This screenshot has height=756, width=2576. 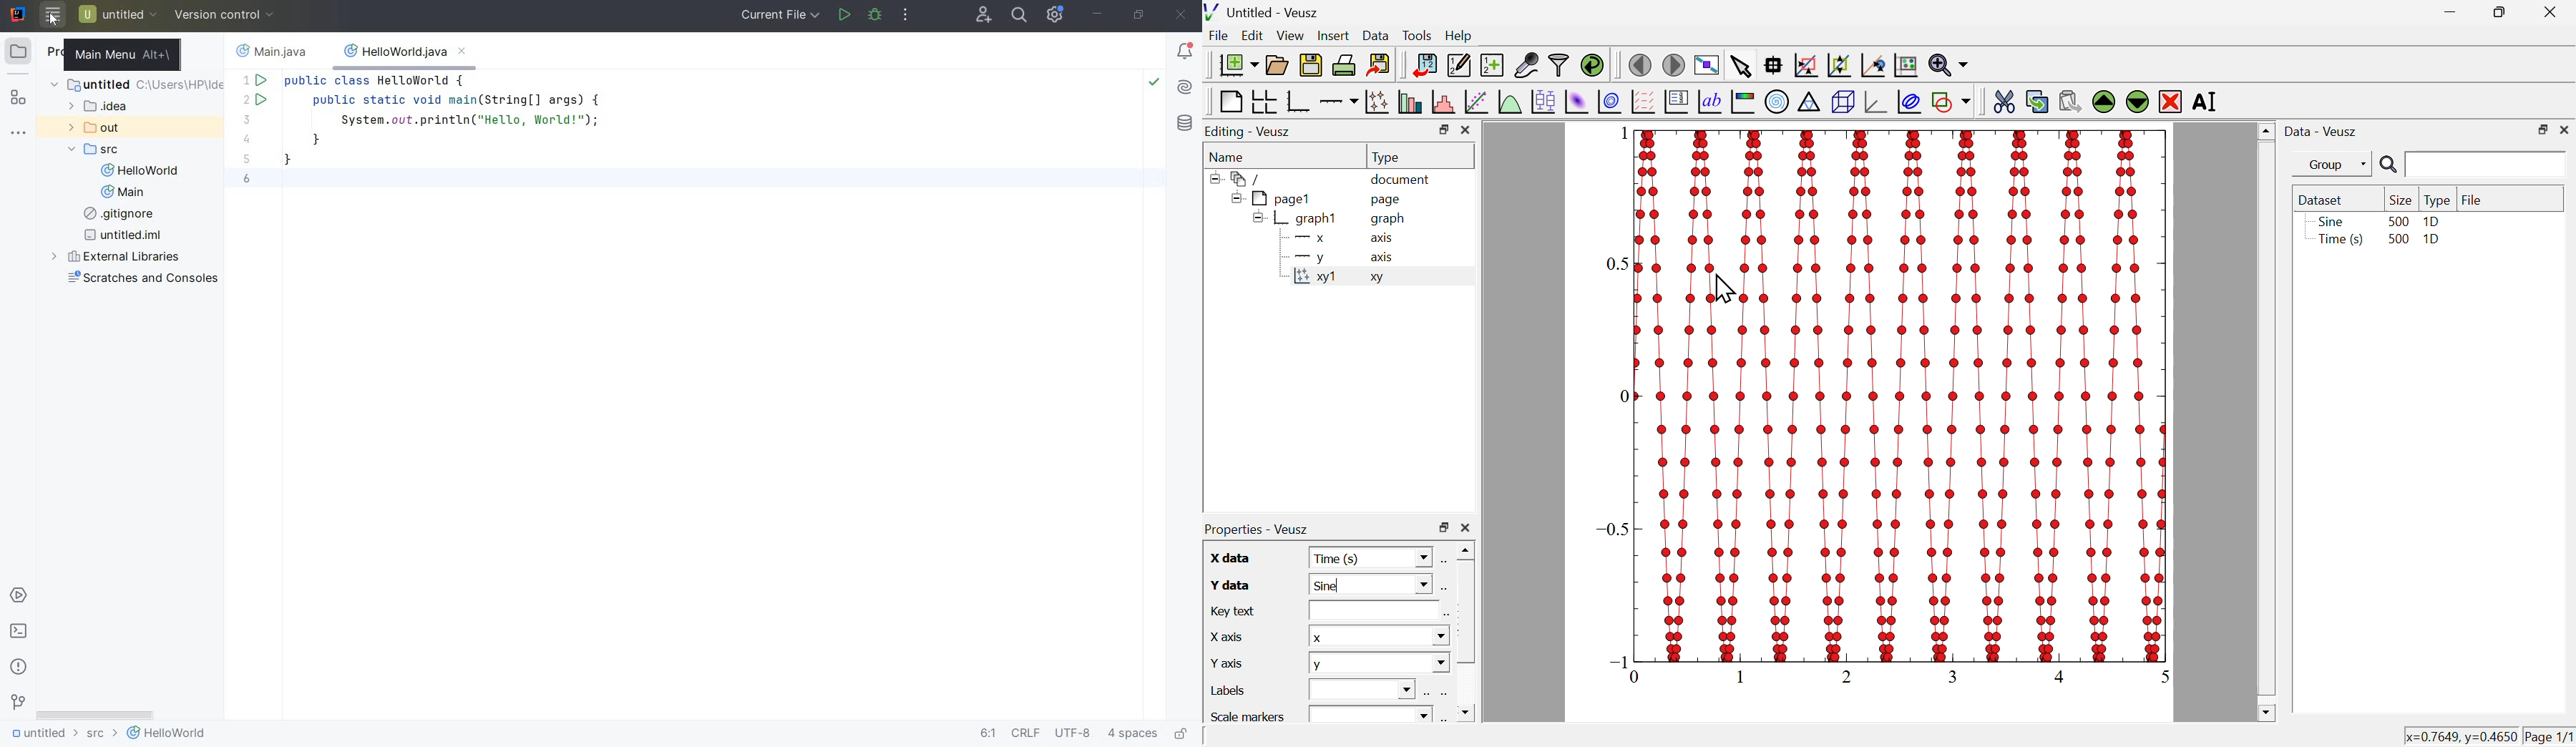 I want to click on sine, so click(x=1370, y=587).